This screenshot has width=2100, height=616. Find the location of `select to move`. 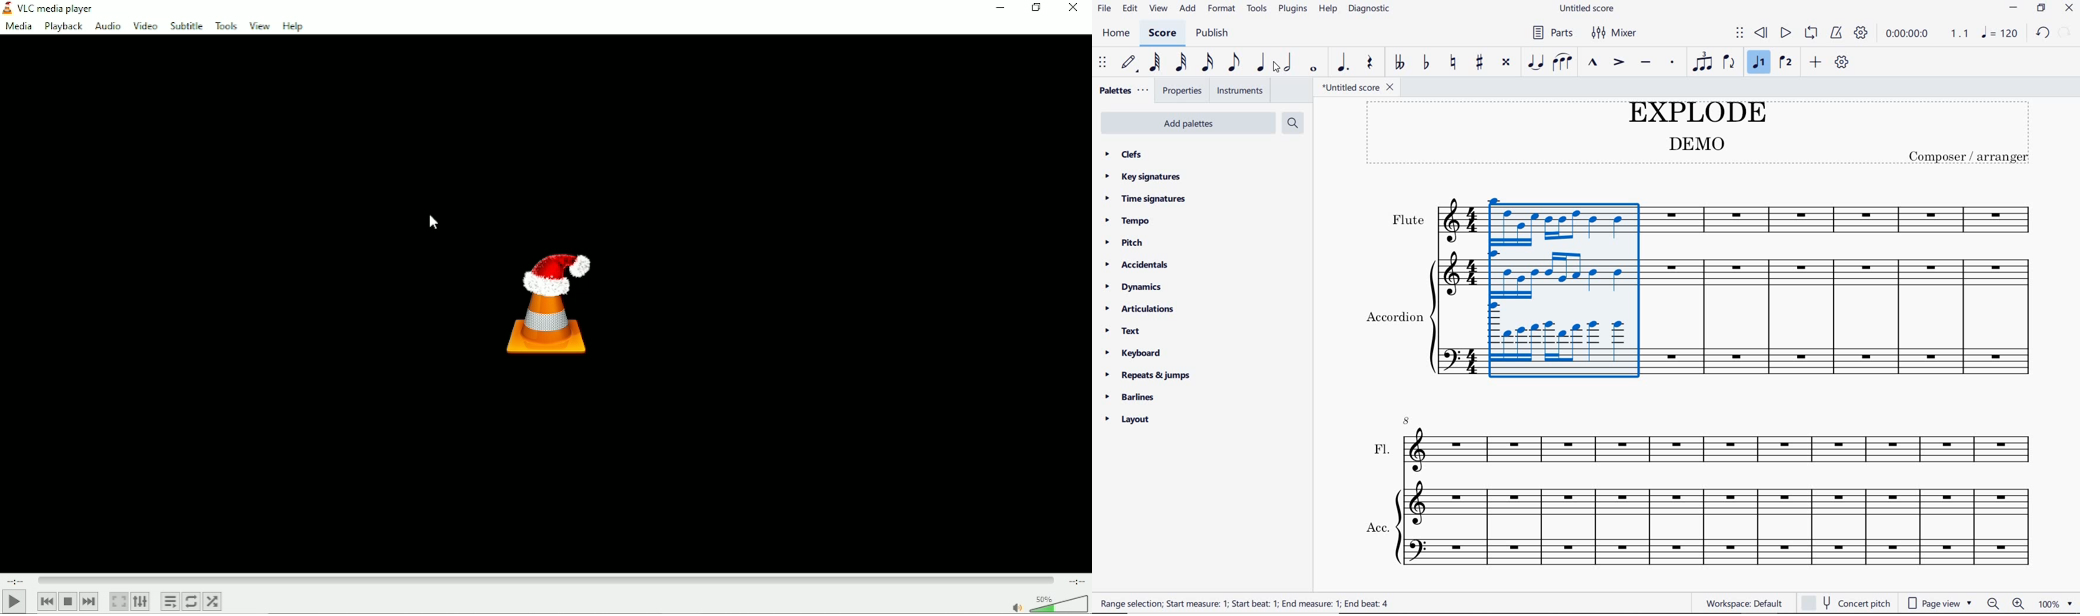

select to move is located at coordinates (1739, 34).